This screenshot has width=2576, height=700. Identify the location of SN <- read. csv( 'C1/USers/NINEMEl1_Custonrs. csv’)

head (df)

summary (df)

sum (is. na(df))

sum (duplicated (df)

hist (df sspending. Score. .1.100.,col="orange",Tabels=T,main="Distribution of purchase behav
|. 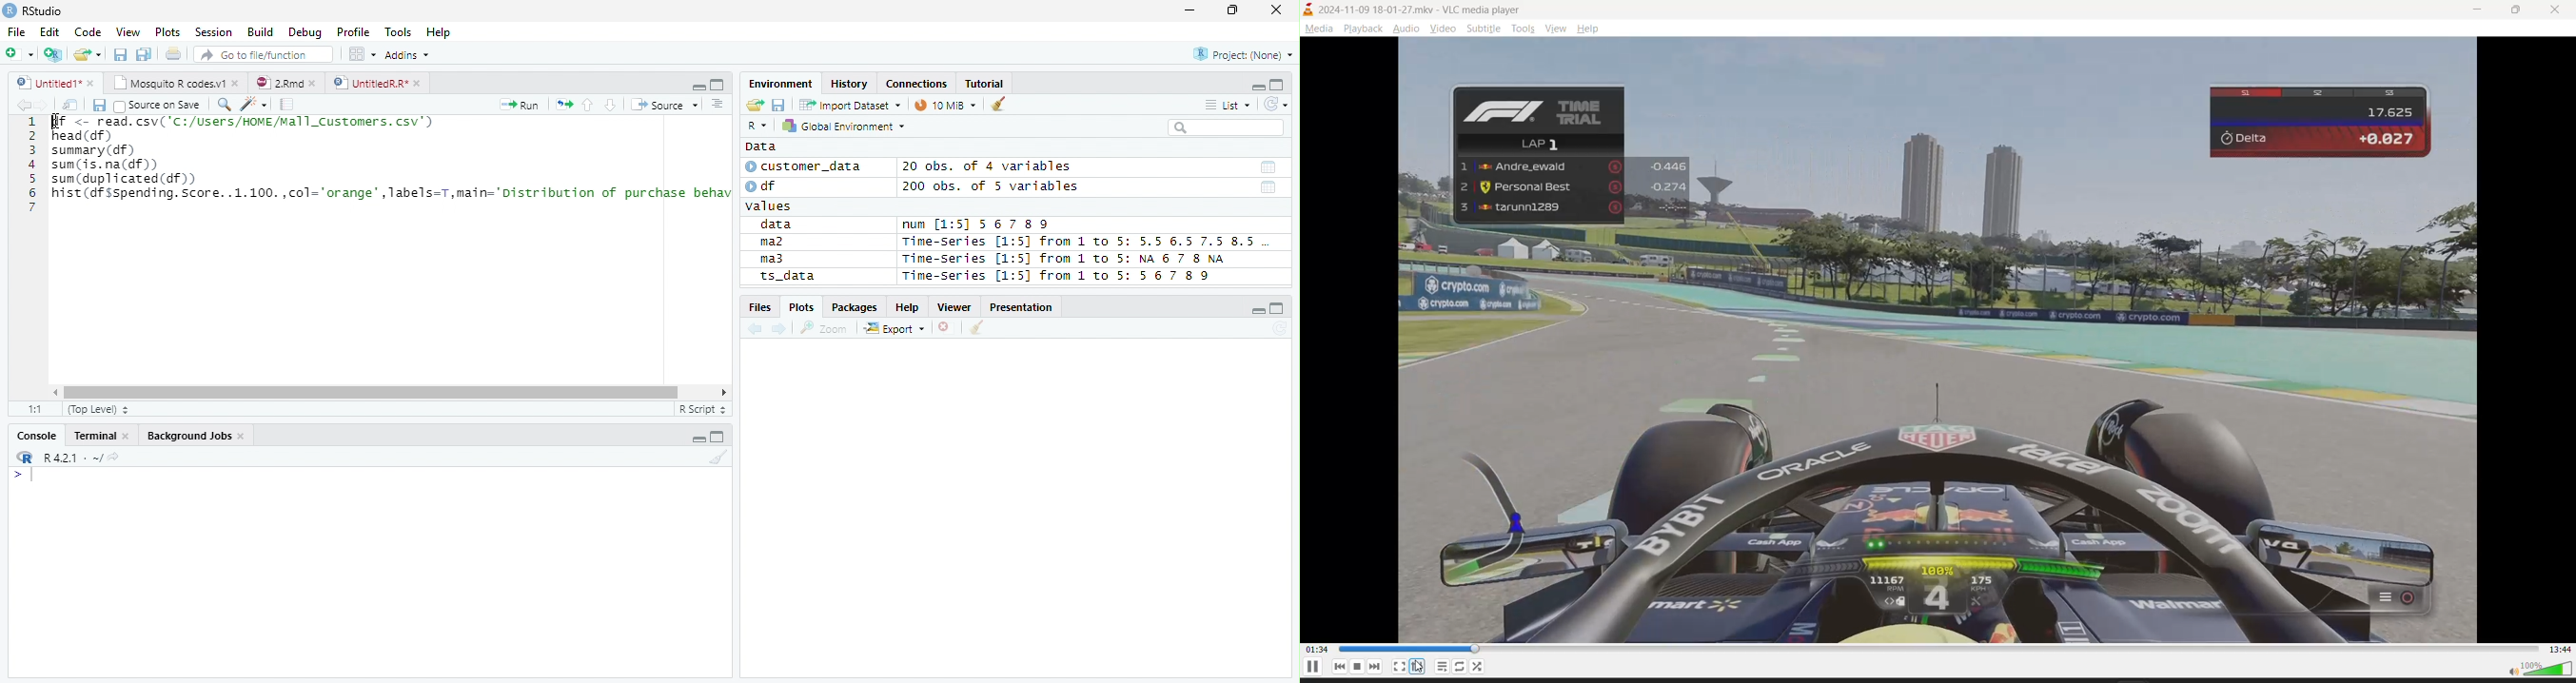
(392, 169).